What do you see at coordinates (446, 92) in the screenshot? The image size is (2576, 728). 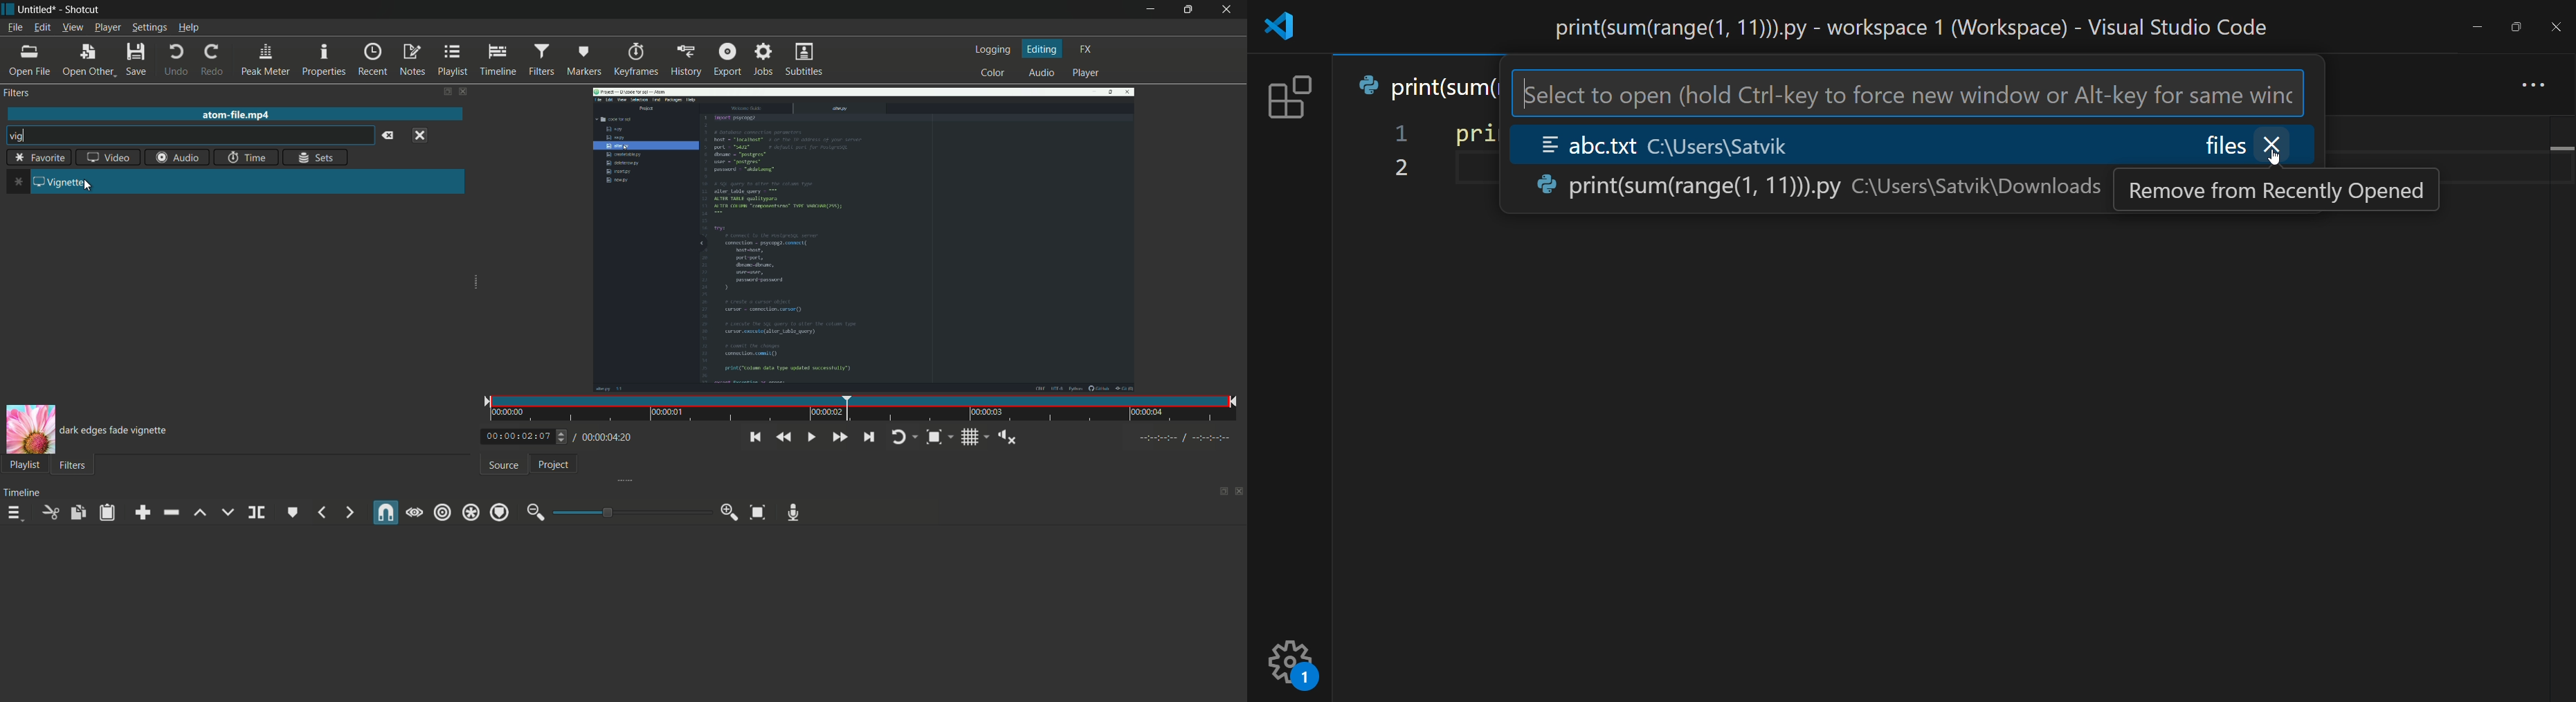 I see `change layout` at bounding box center [446, 92].